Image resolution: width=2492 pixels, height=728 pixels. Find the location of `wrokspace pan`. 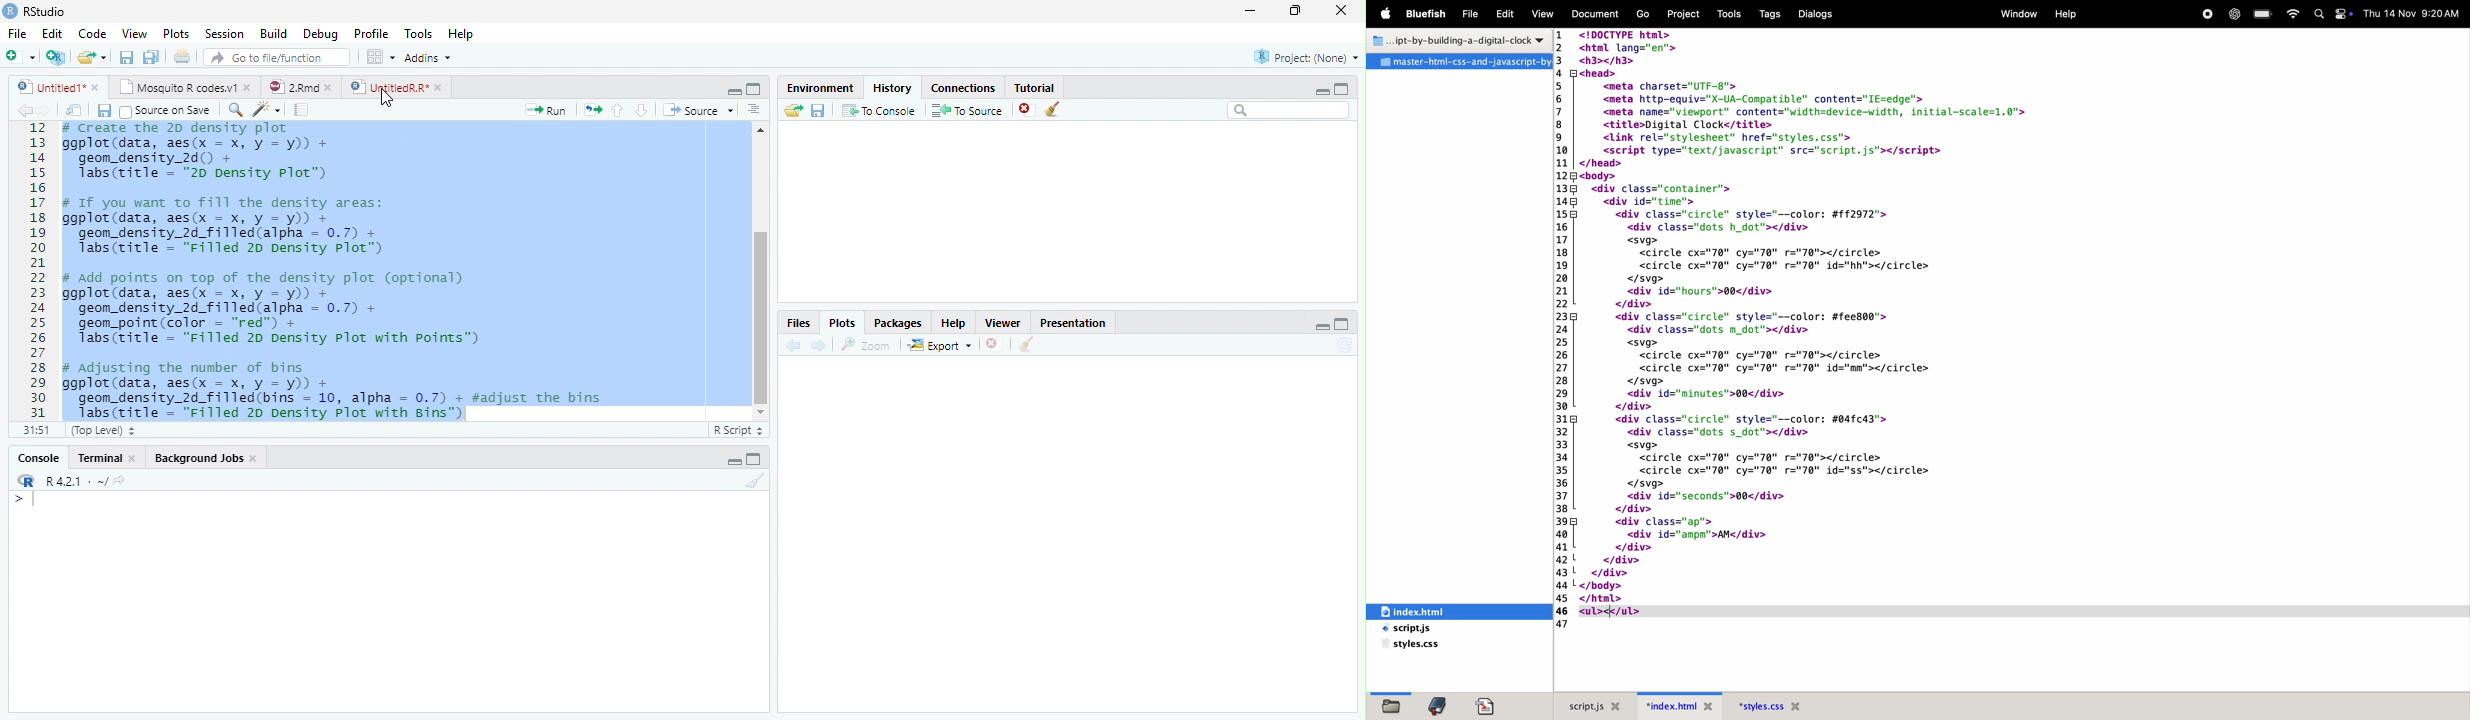

wrokspace pan is located at coordinates (379, 57).